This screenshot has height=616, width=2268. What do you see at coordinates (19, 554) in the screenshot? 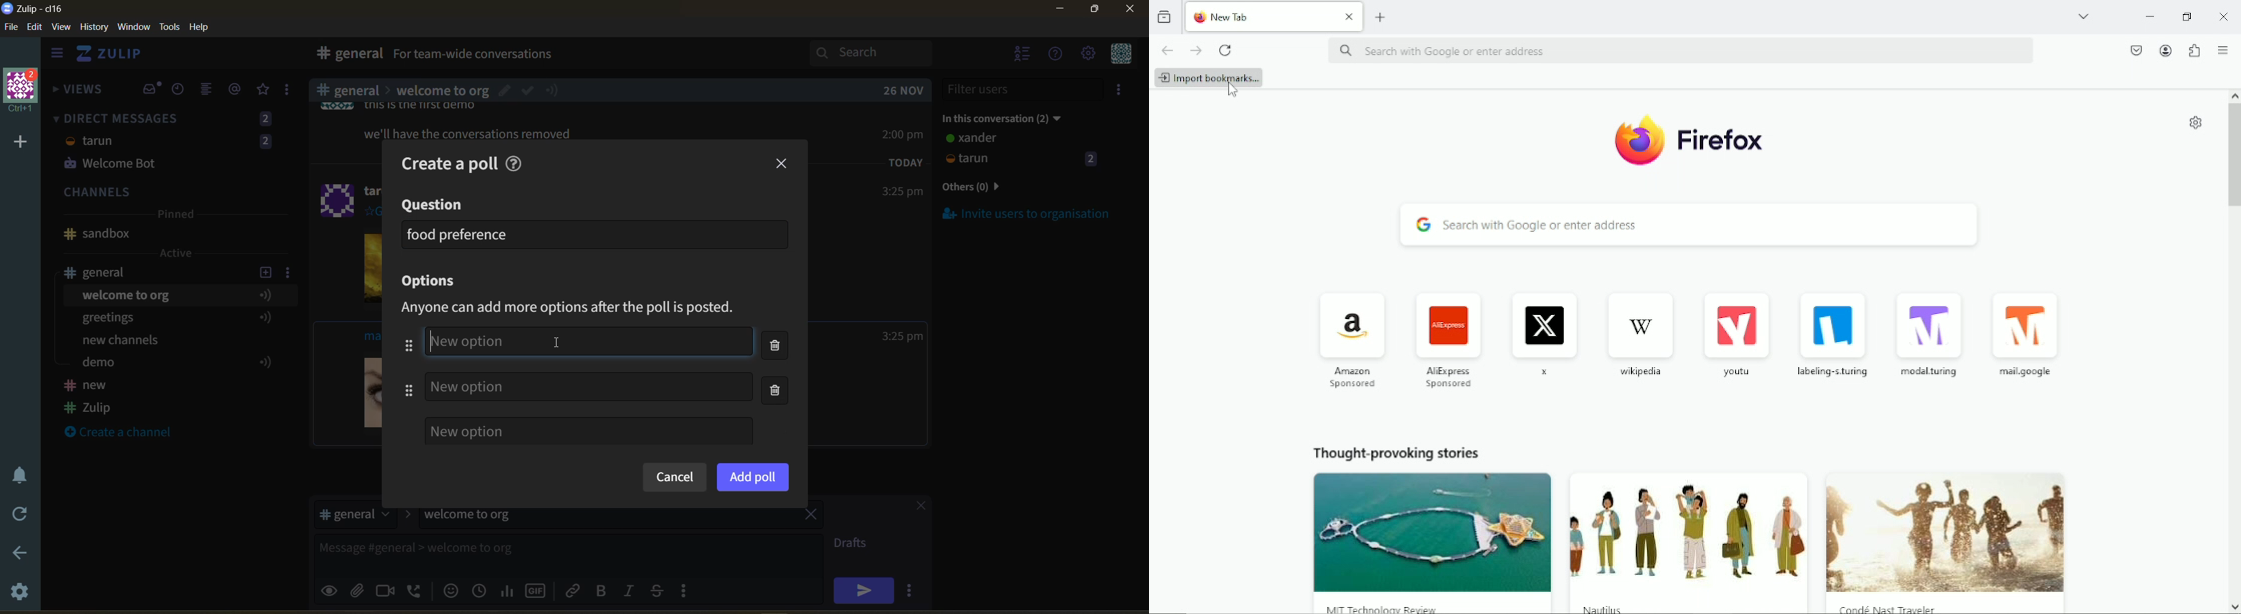
I see `go back` at bounding box center [19, 554].